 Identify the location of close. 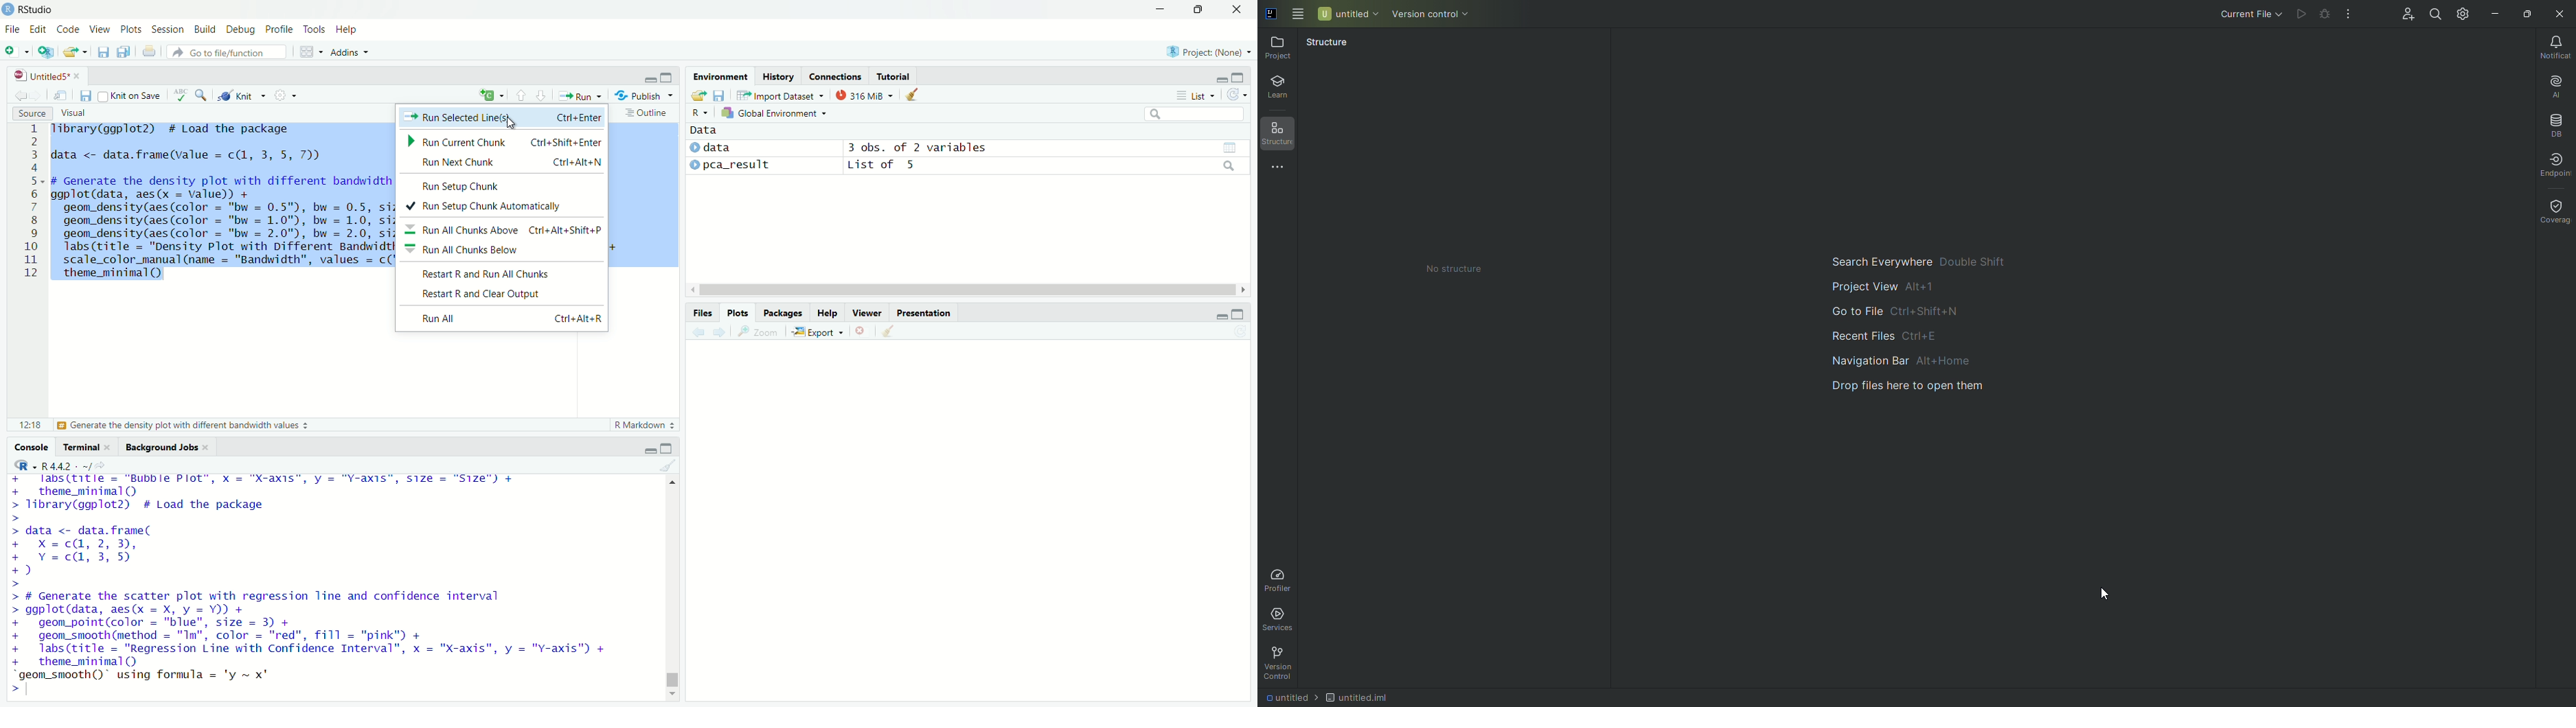
(77, 76).